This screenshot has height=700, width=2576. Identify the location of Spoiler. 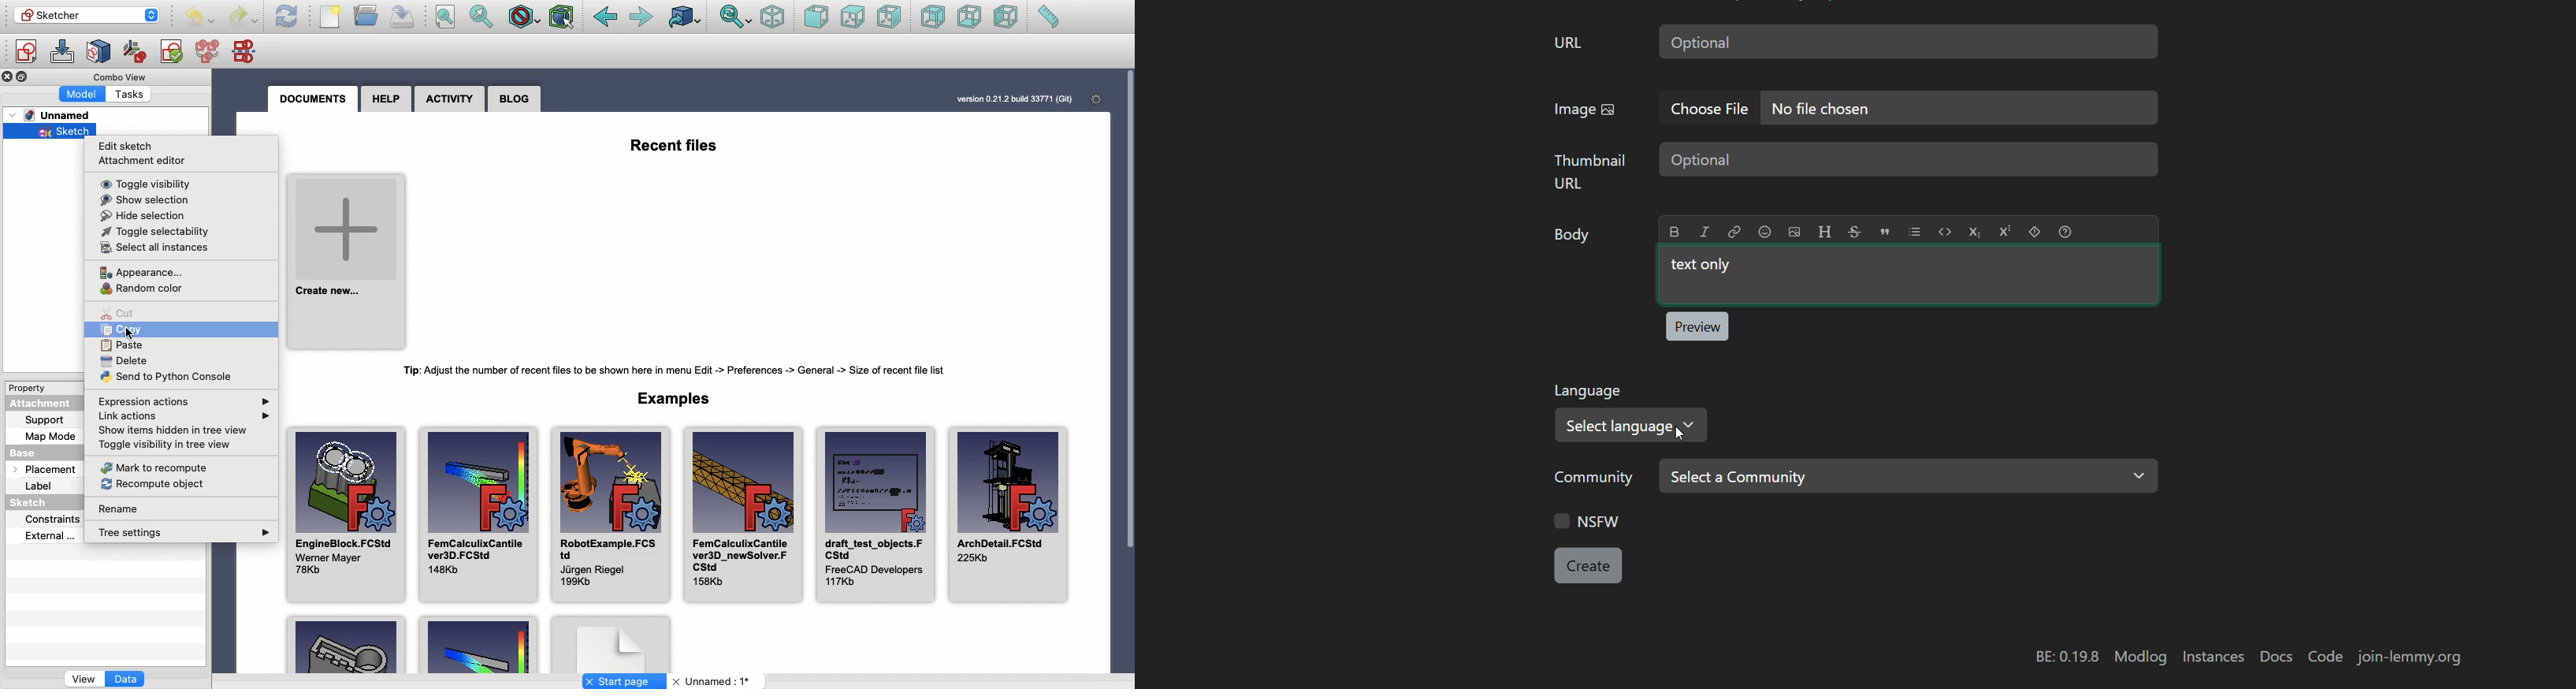
(2035, 231).